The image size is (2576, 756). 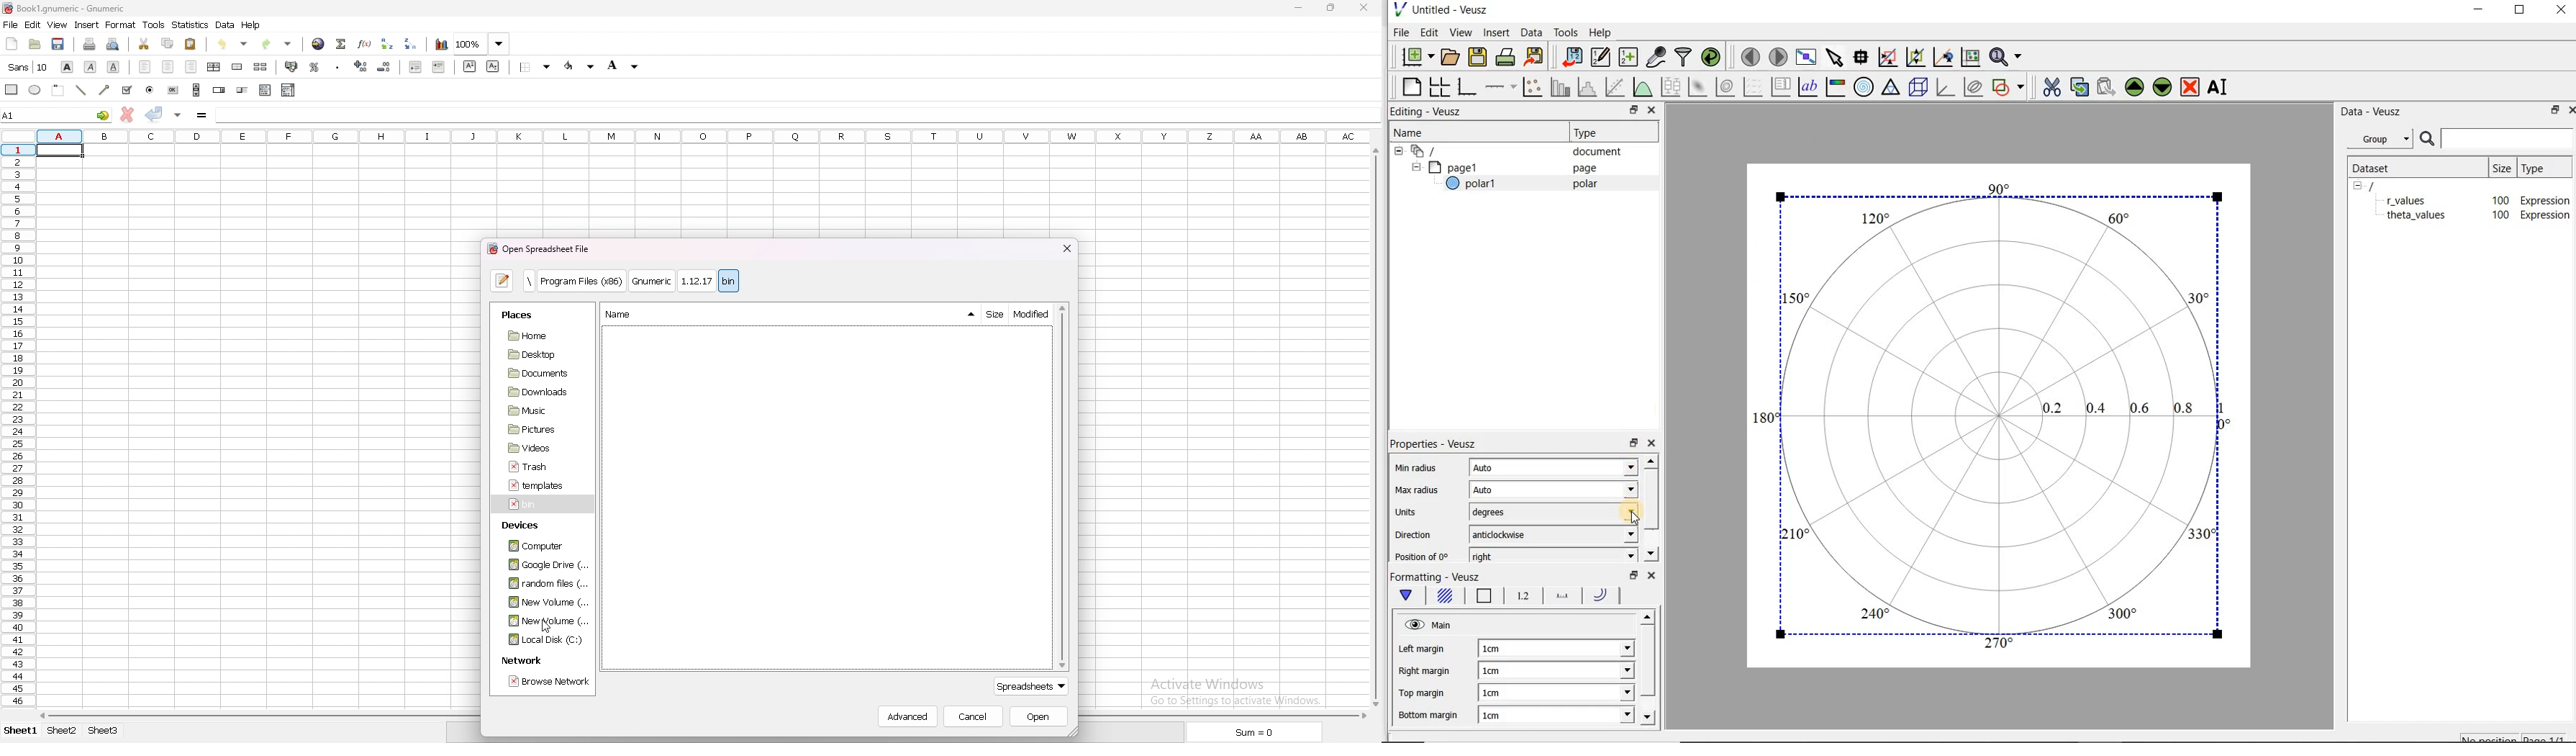 What do you see at coordinates (1591, 132) in the screenshot?
I see `Type` at bounding box center [1591, 132].